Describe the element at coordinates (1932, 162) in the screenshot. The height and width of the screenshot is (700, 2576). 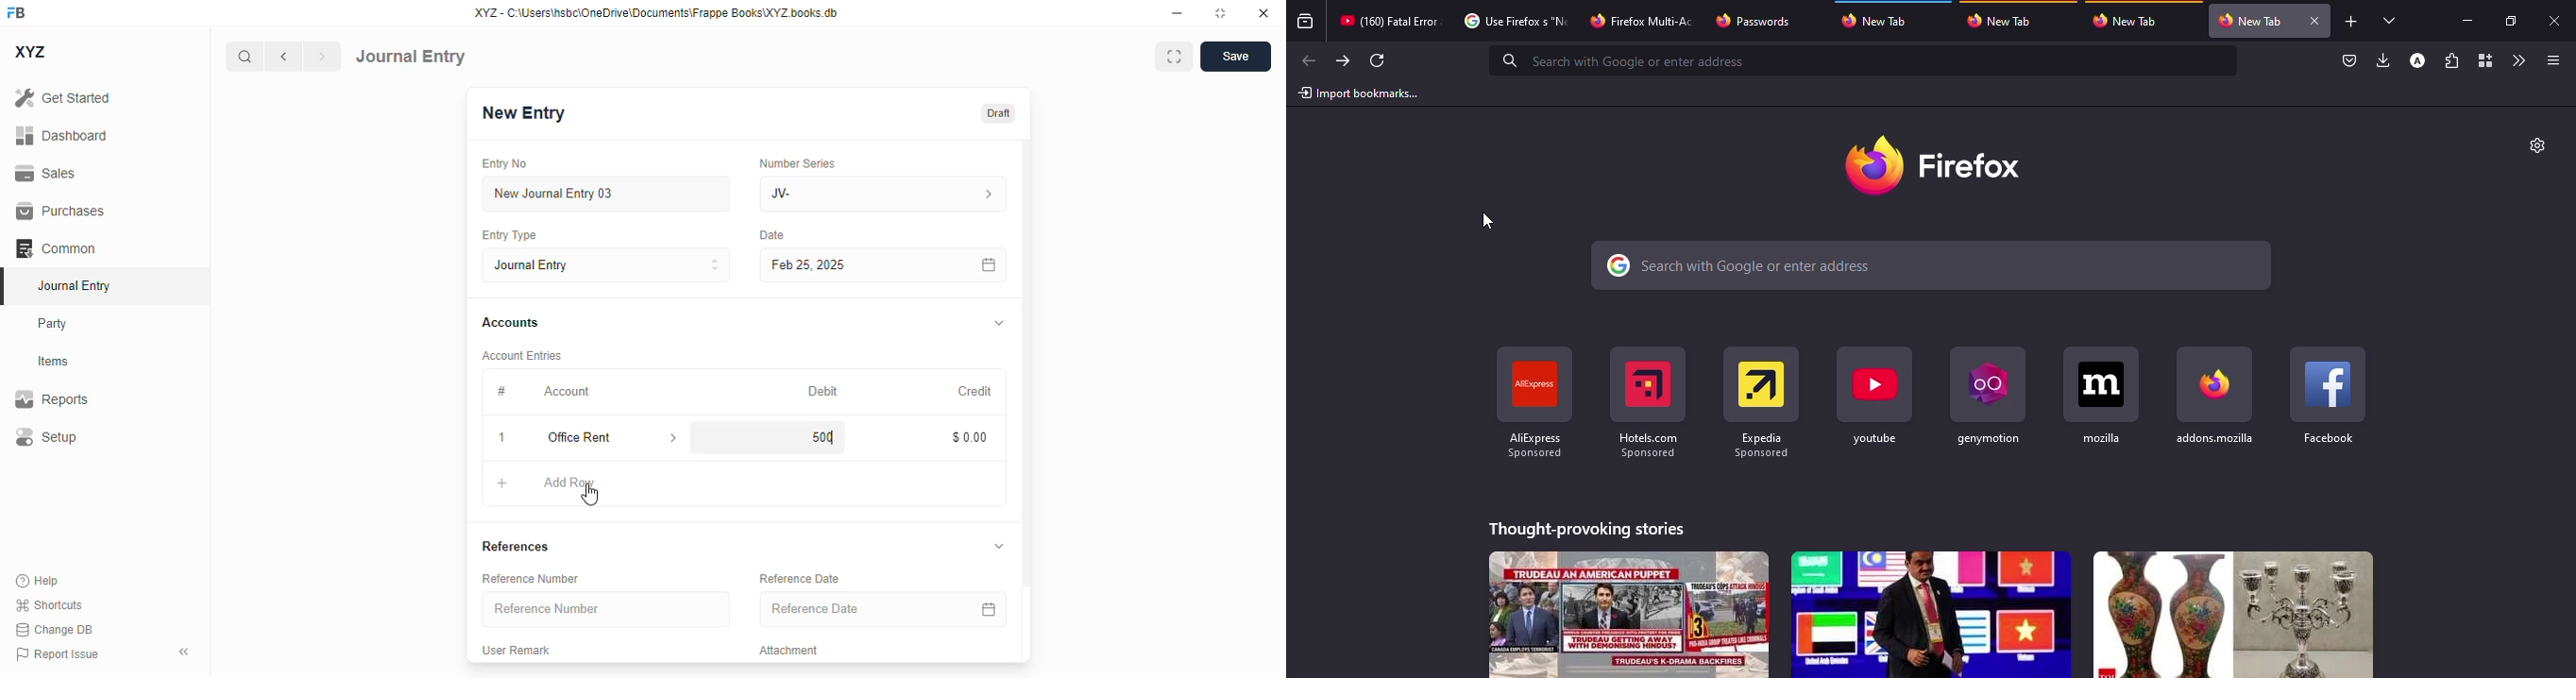
I see `firefox` at that location.